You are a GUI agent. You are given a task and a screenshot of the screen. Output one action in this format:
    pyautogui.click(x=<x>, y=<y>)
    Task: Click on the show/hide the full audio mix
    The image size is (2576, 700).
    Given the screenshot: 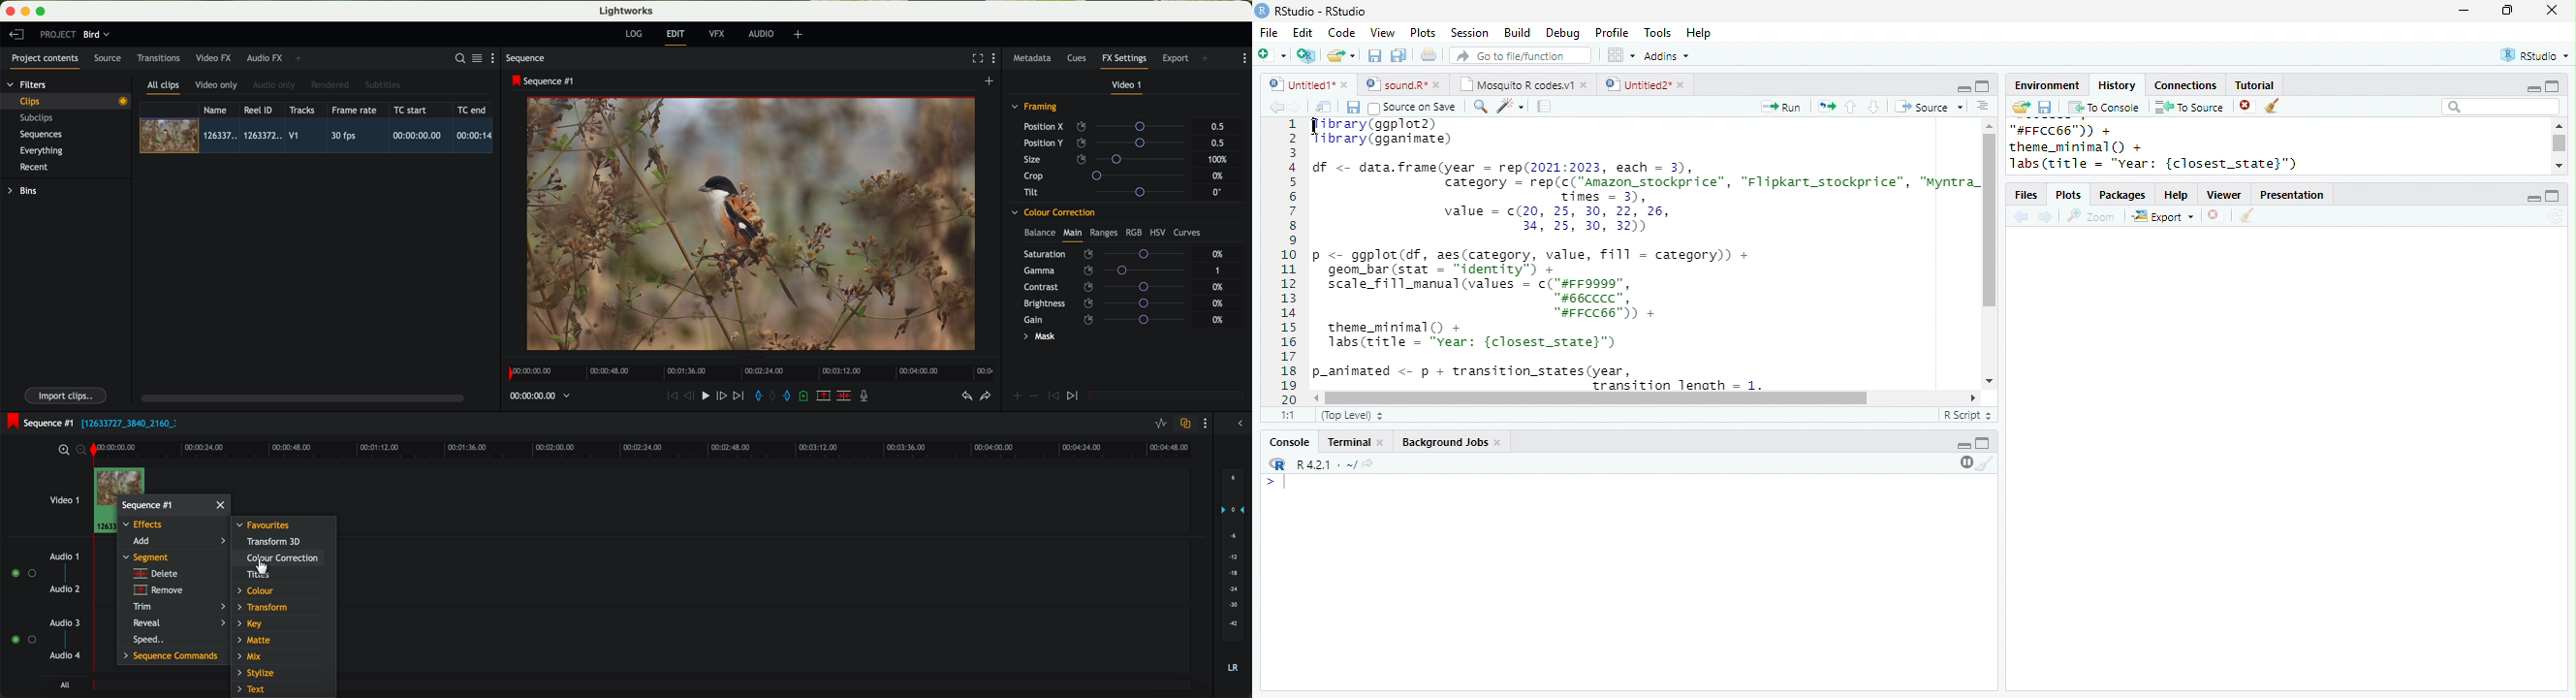 What is the action you would take?
    pyautogui.click(x=1238, y=424)
    